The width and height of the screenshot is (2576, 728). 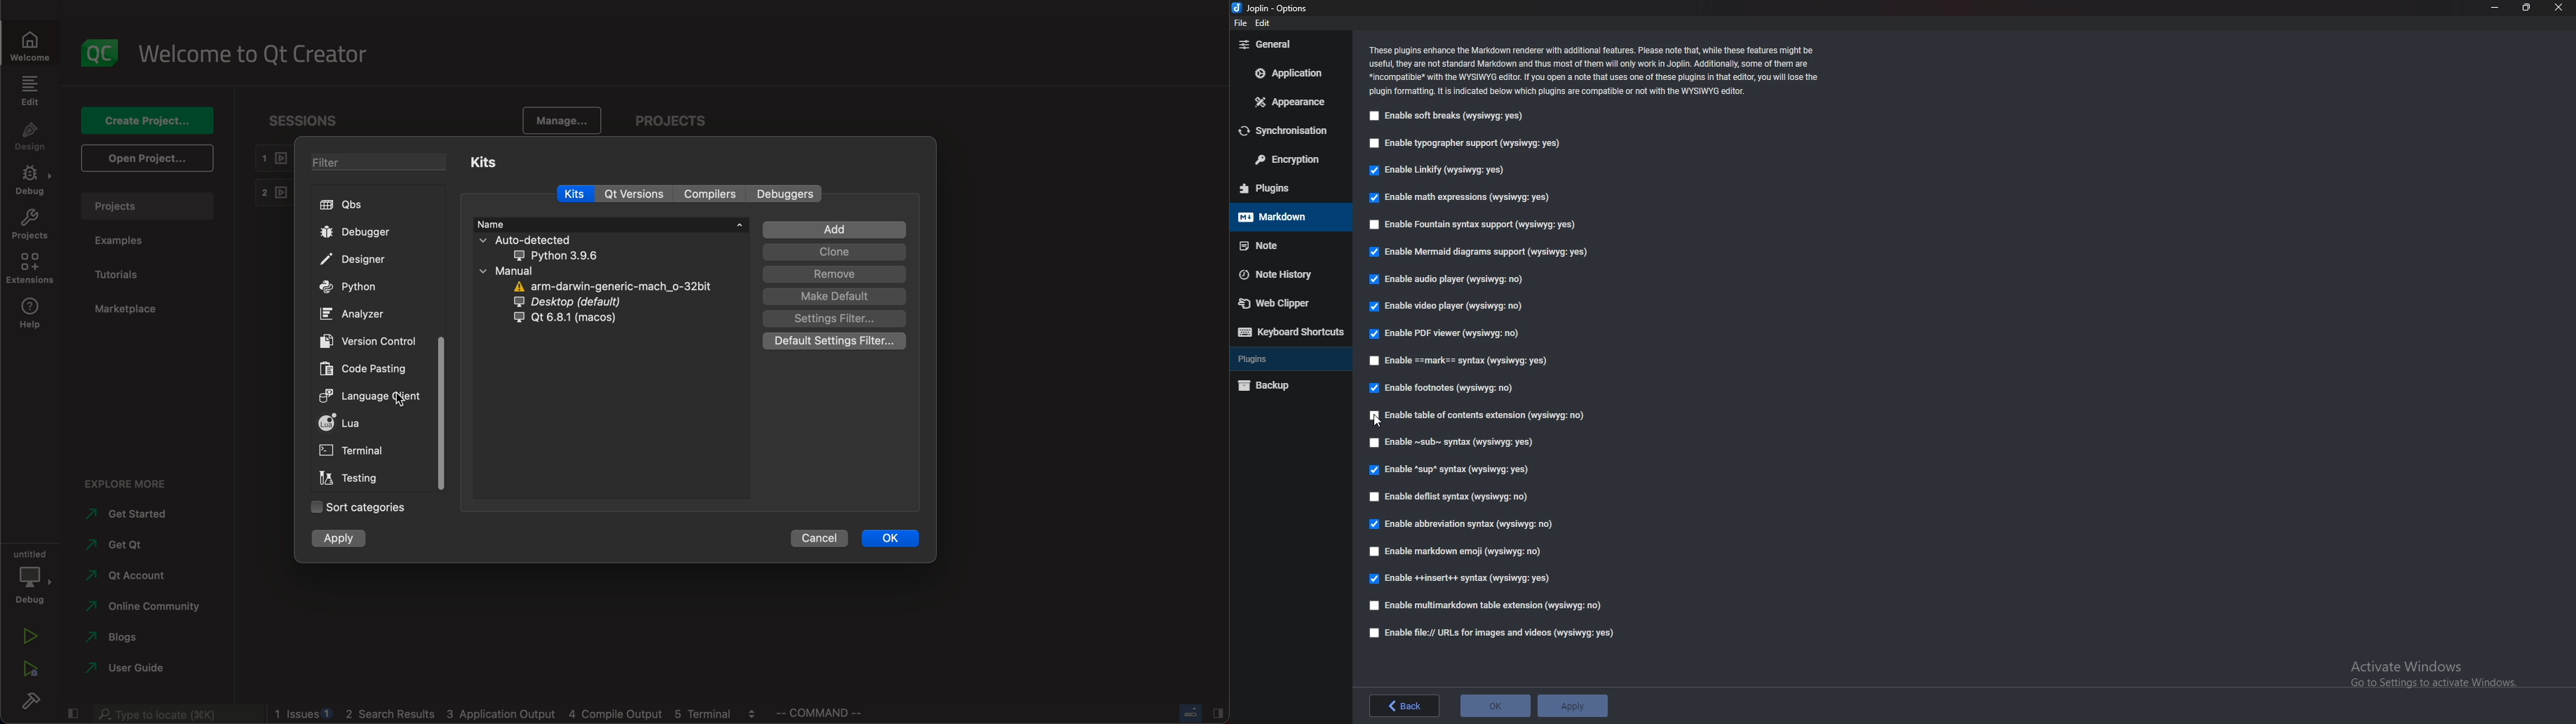 I want to click on run, so click(x=31, y=635).